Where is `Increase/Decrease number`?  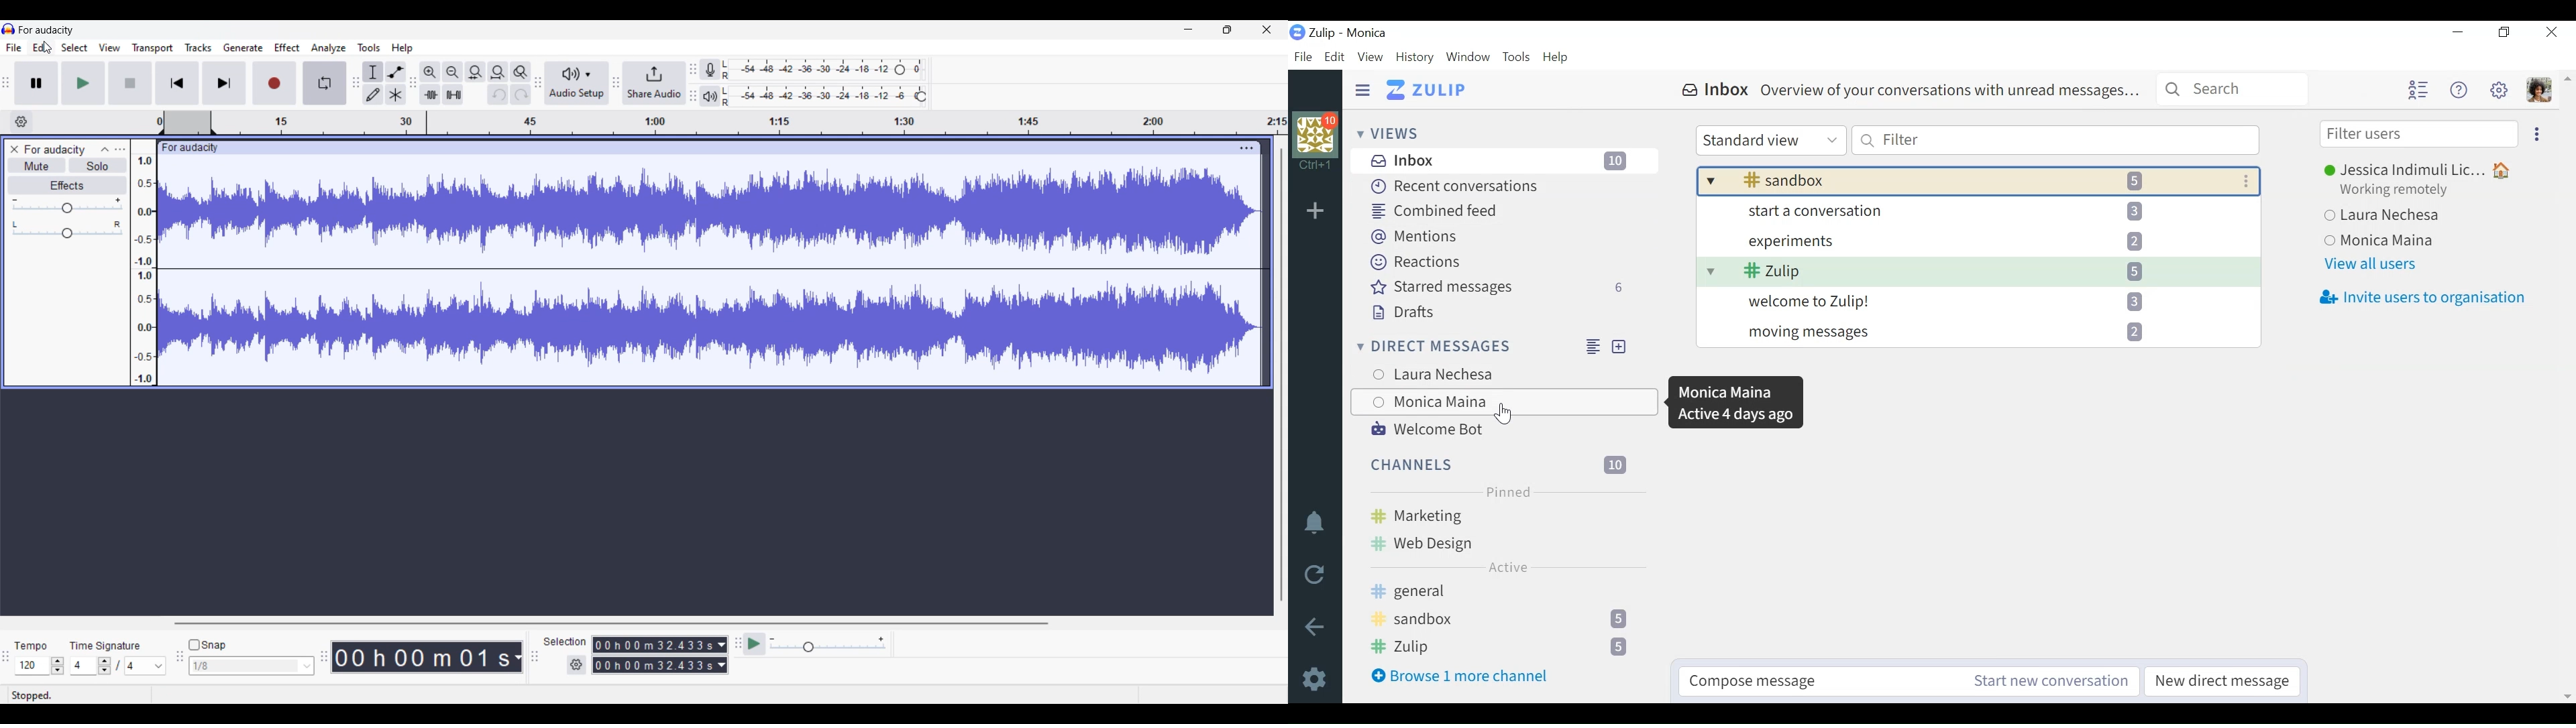
Increase/Decrease number is located at coordinates (105, 666).